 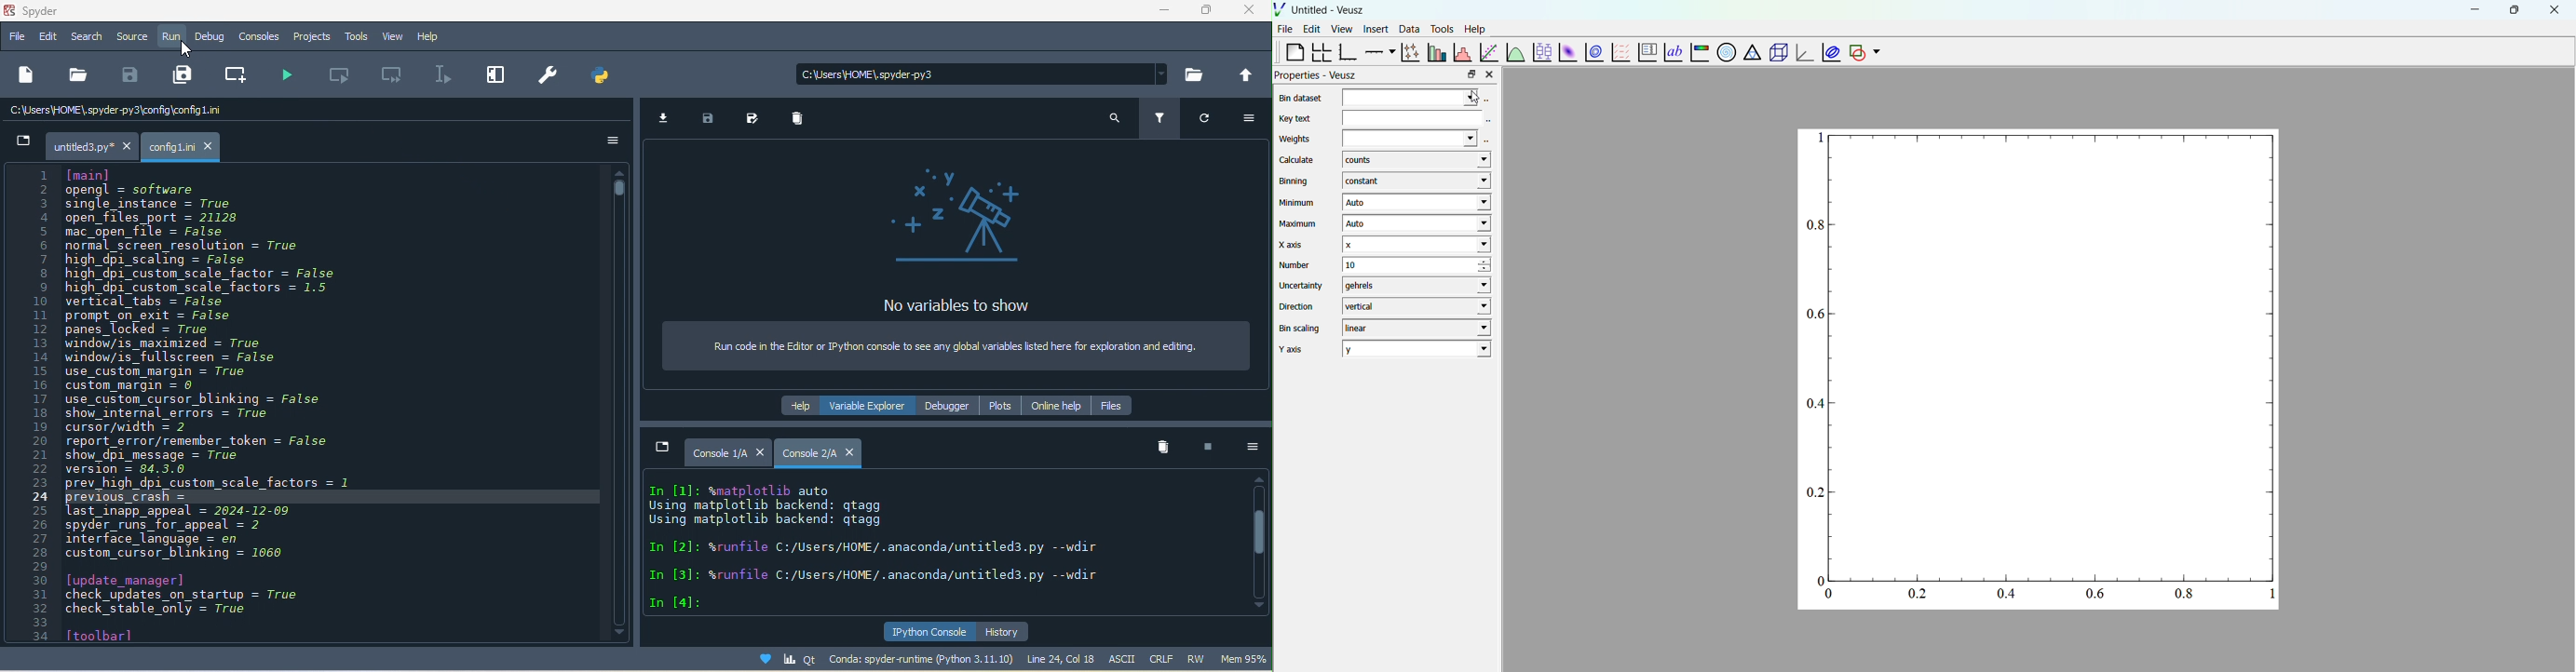 What do you see at coordinates (1200, 450) in the screenshot?
I see `interrupt kenel` at bounding box center [1200, 450].